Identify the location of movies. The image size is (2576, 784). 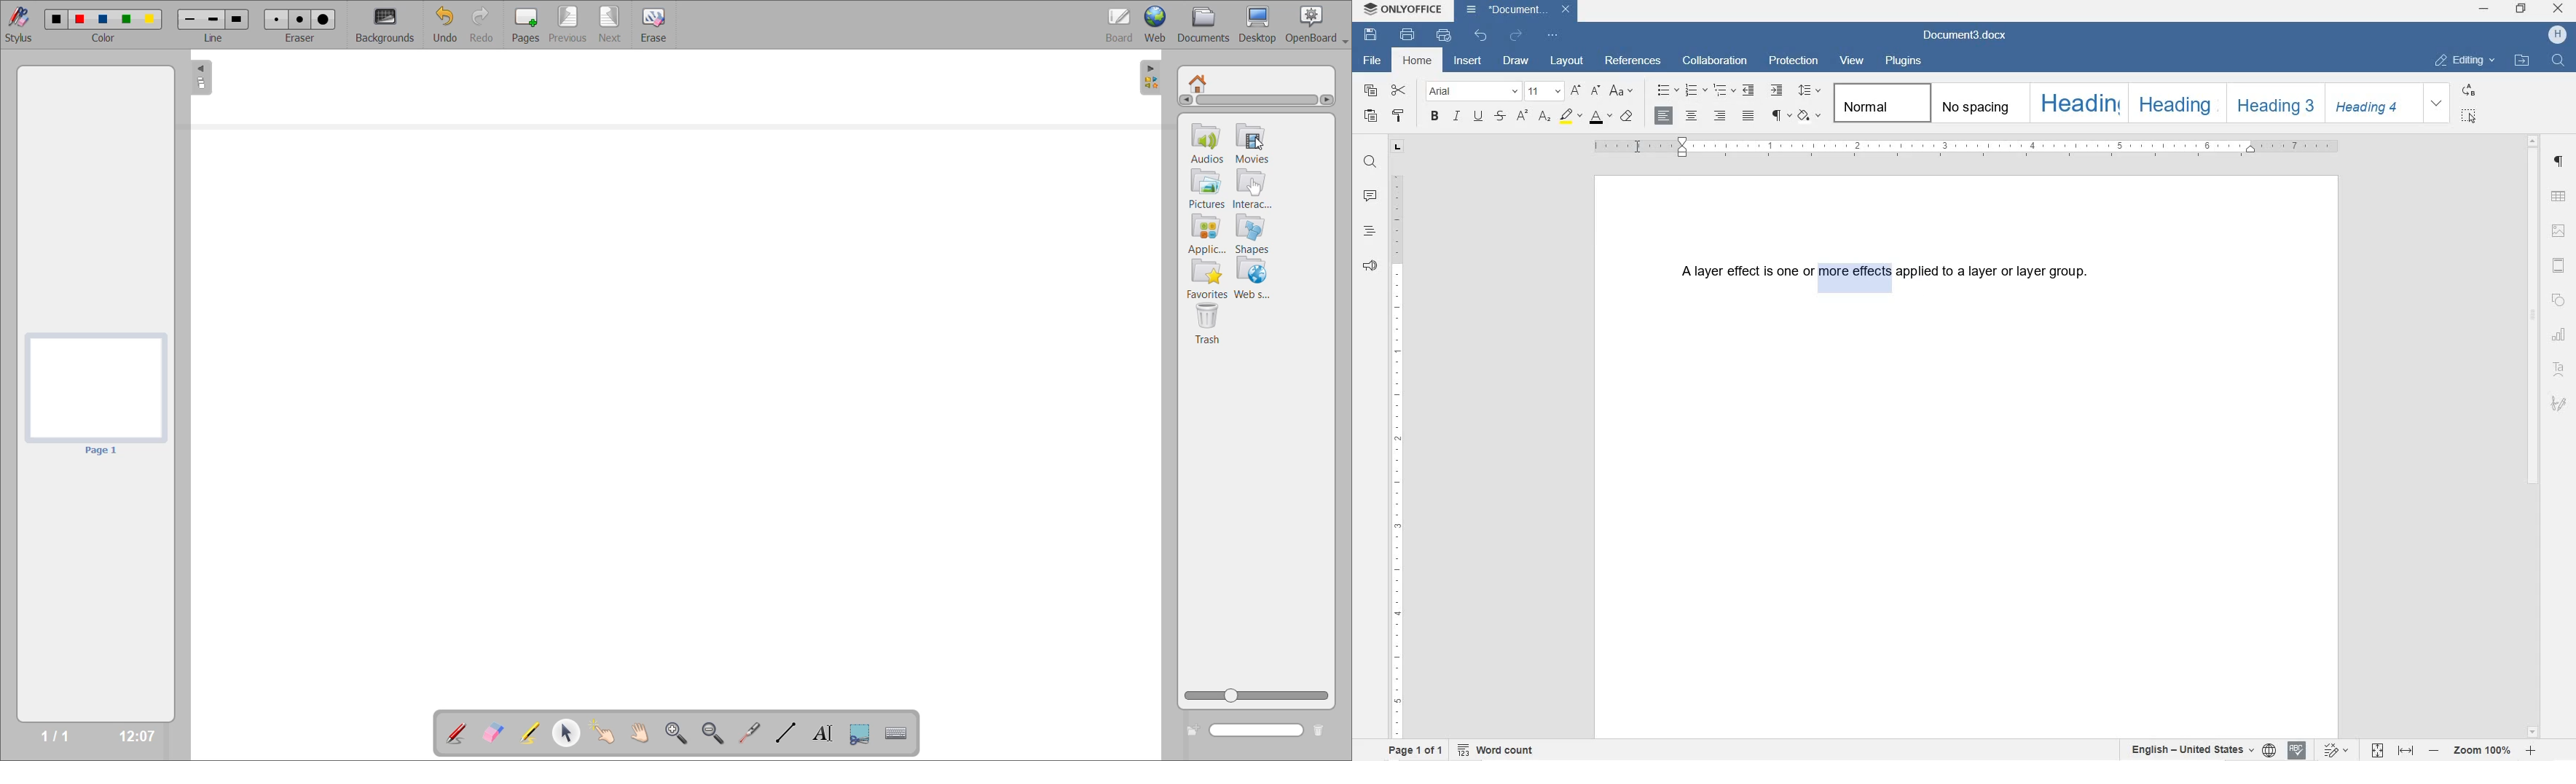
(1263, 157).